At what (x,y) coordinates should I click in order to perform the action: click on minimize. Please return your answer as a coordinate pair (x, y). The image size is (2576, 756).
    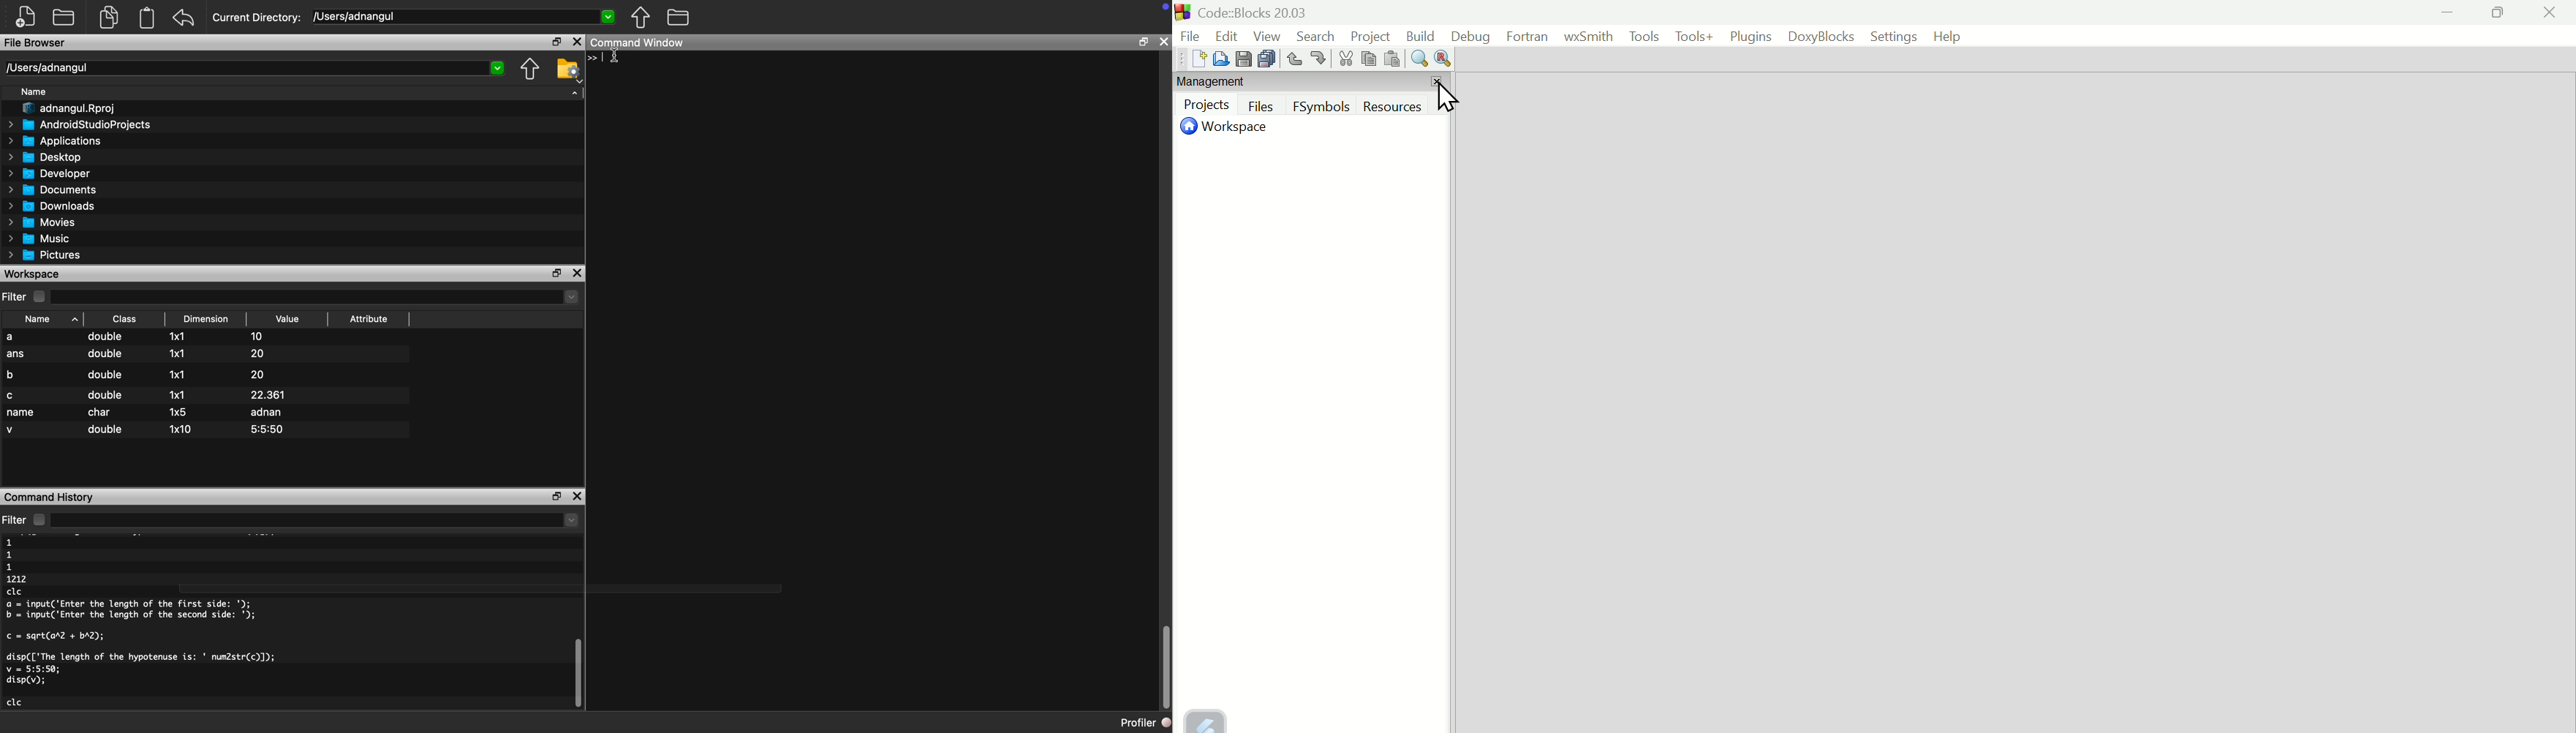
    Looking at the image, I should click on (2450, 12).